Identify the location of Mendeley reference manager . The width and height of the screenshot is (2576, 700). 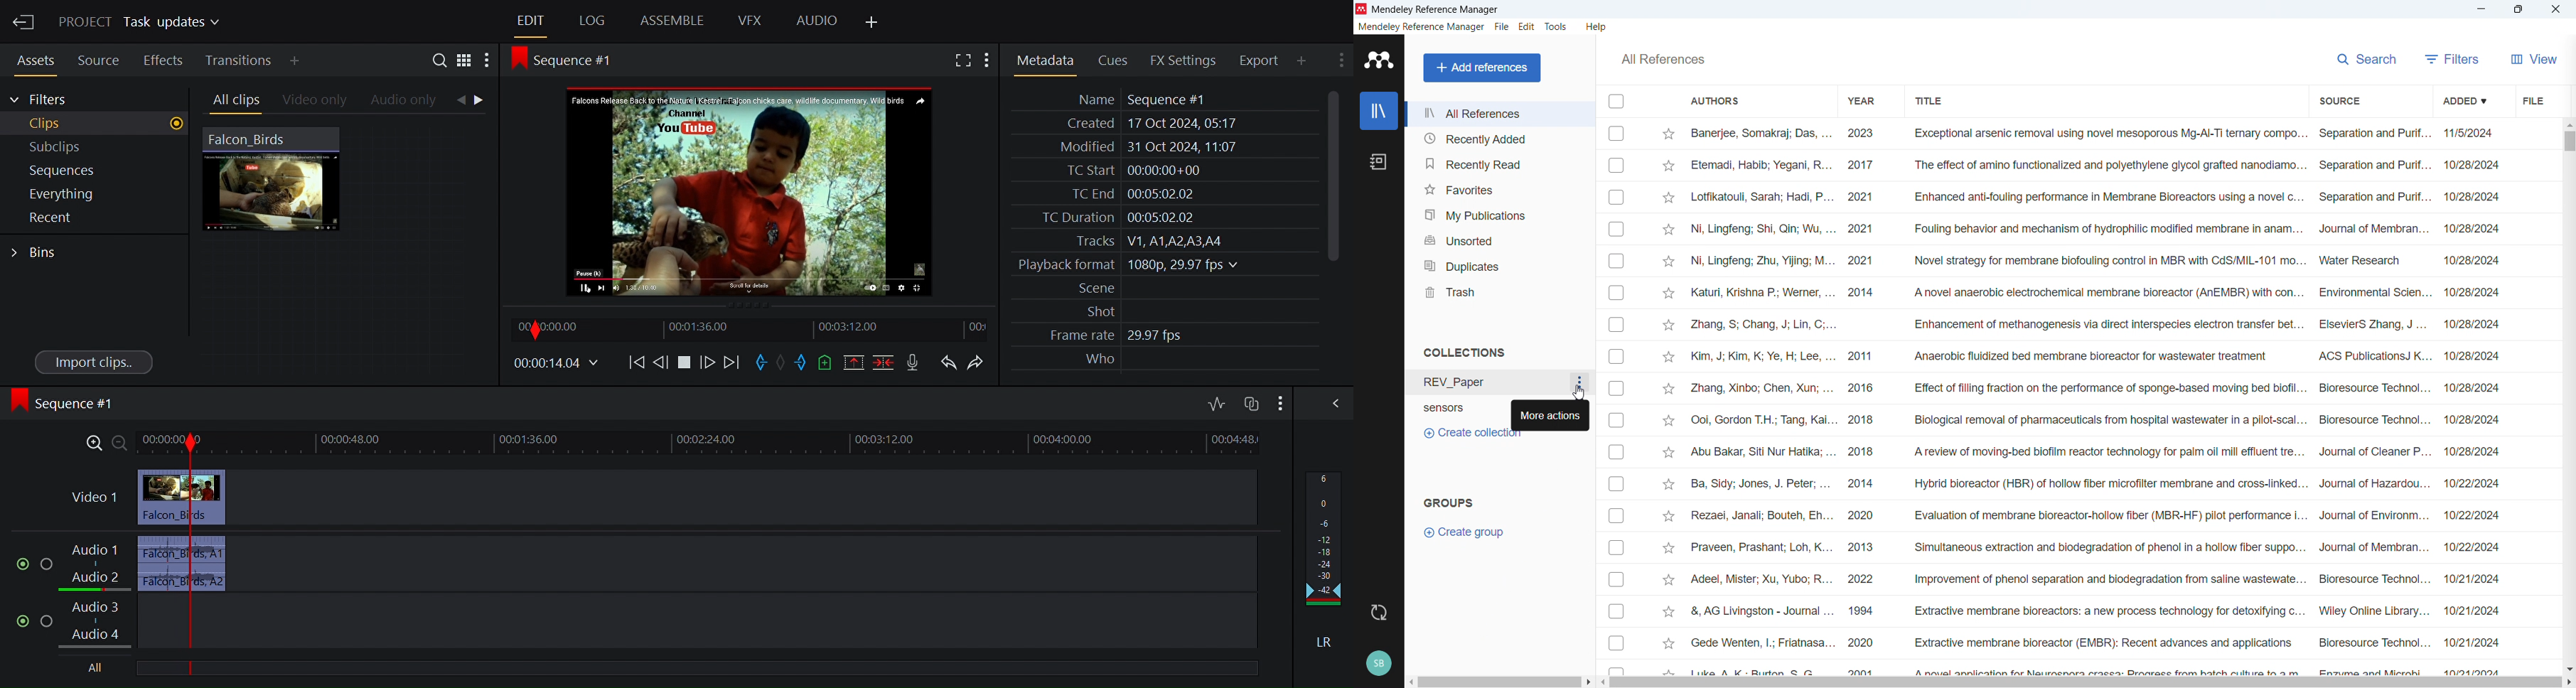
(1422, 27).